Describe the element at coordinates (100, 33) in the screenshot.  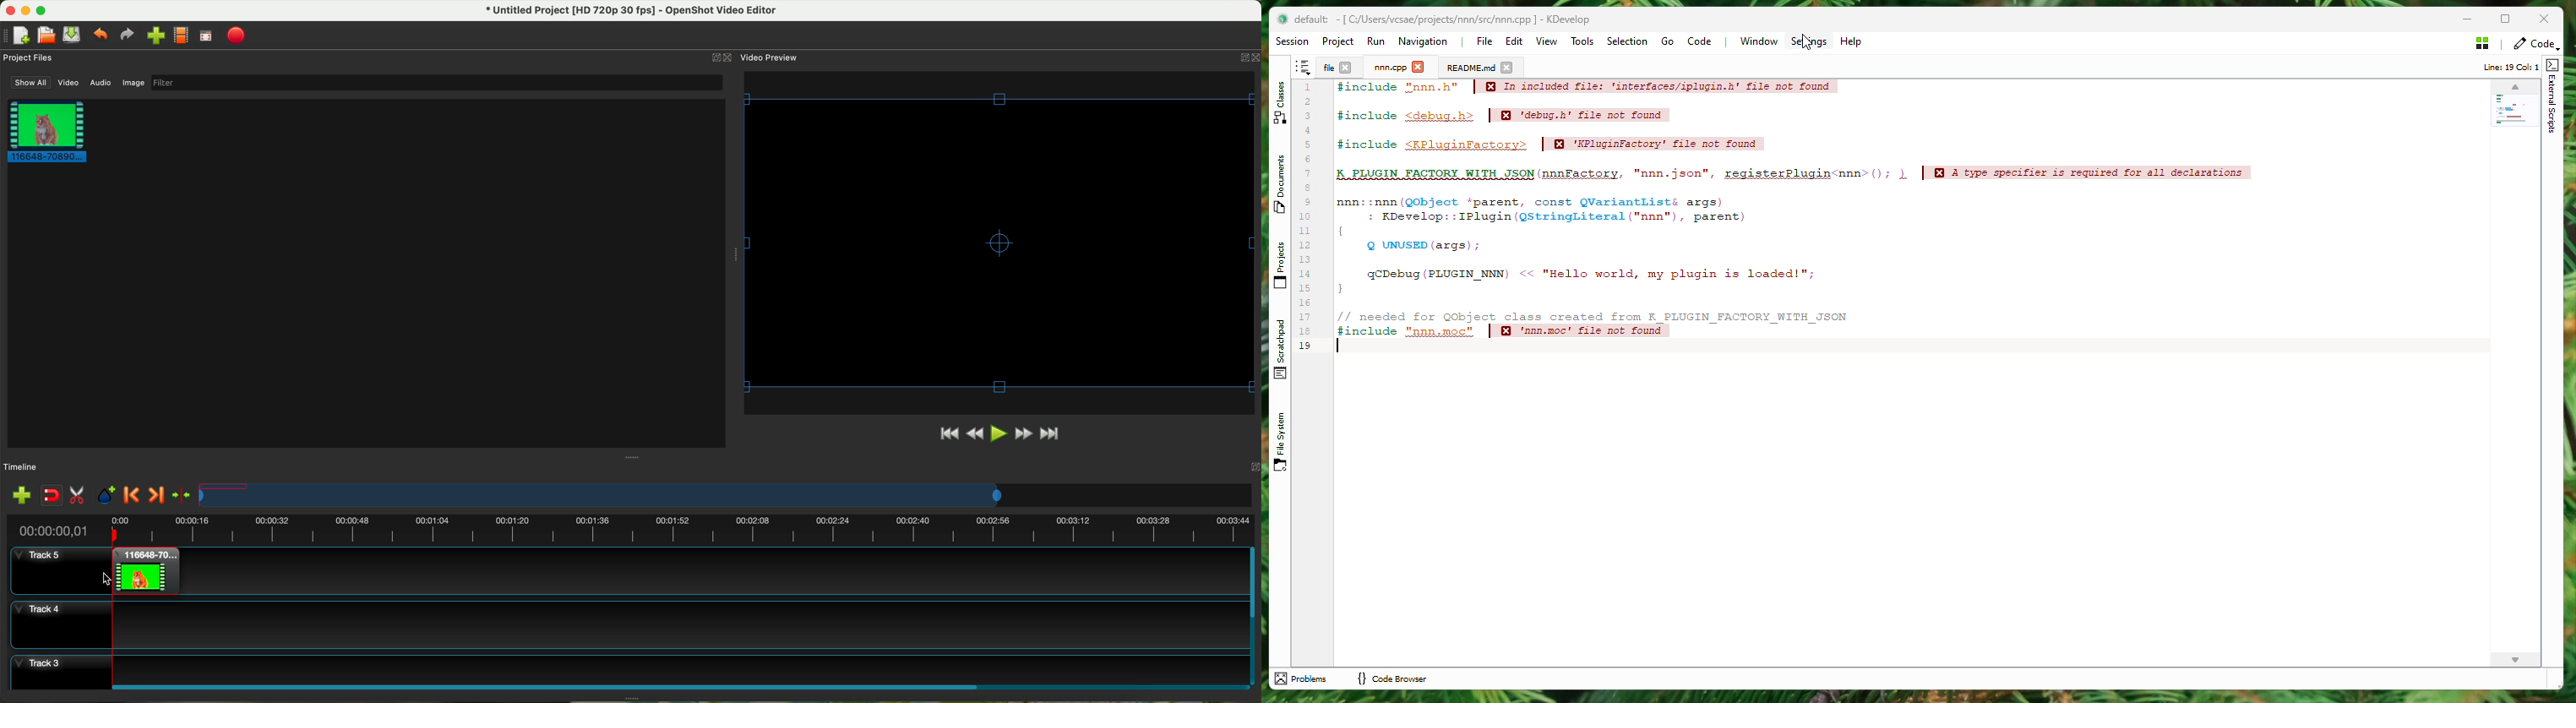
I see `undo` at that location.